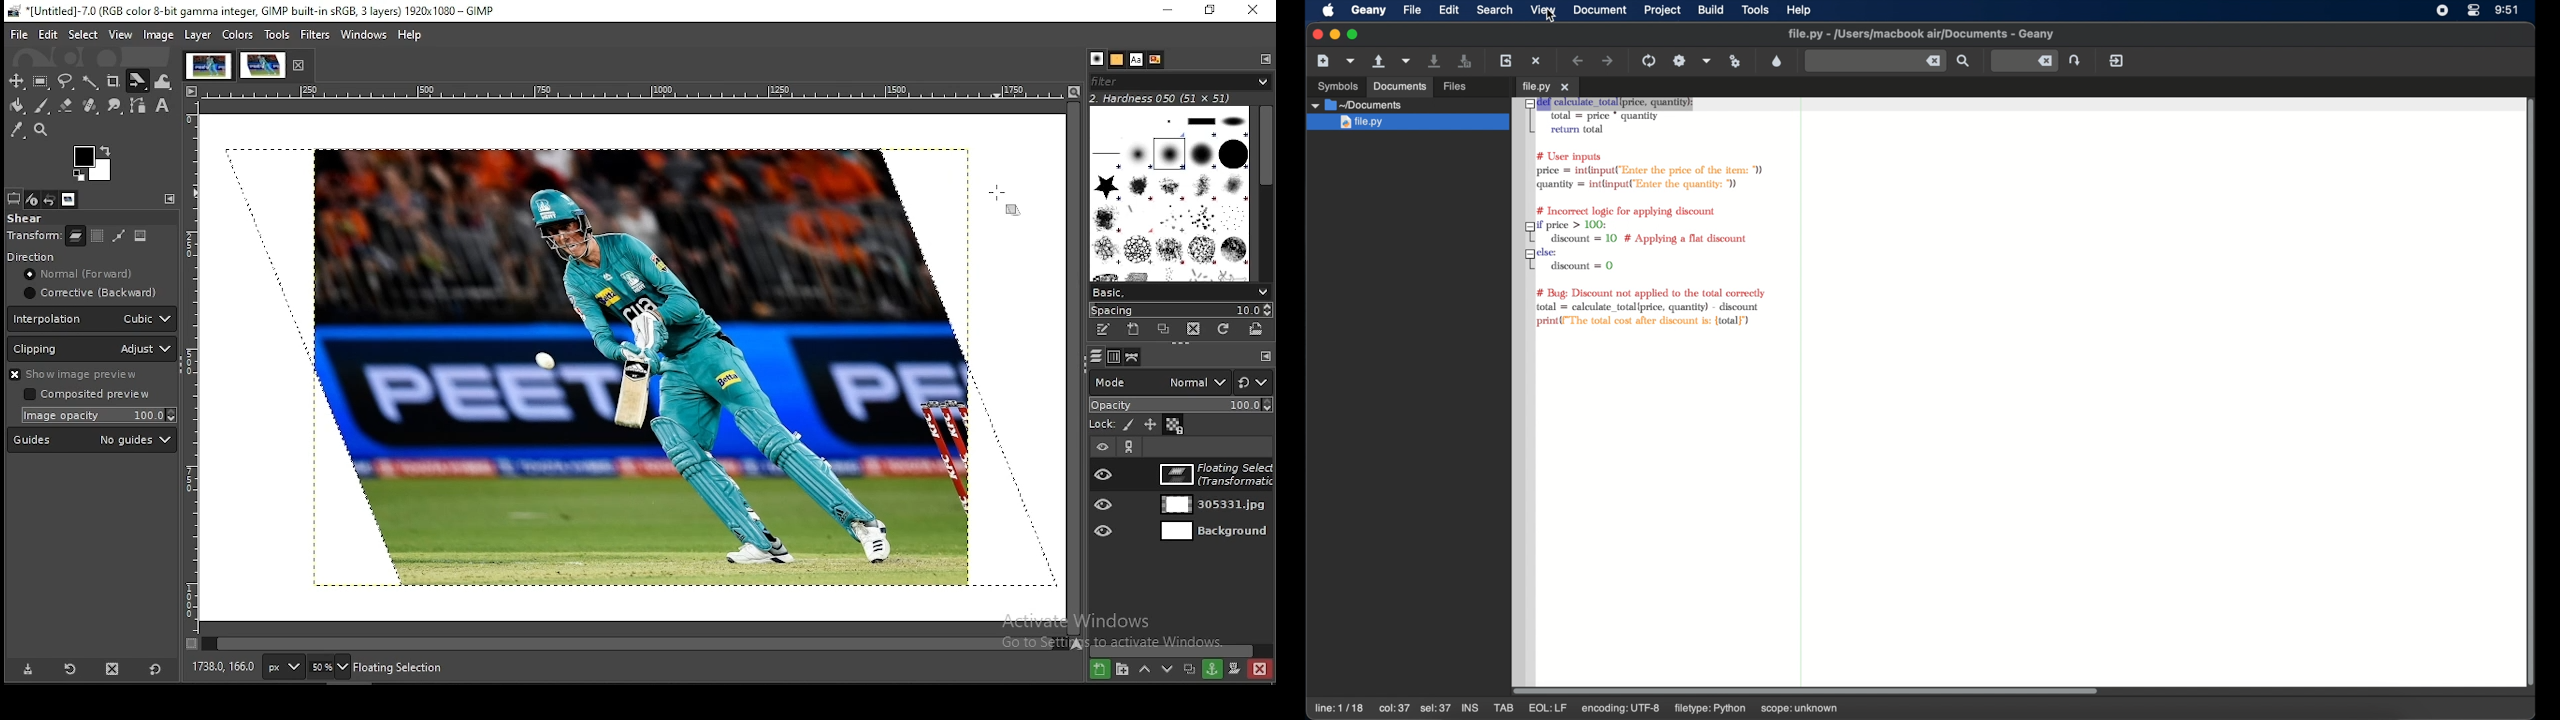  Describe the element at coordinates (1963, 61) in the screenshot. I see `find the entered text in current file` at that location.